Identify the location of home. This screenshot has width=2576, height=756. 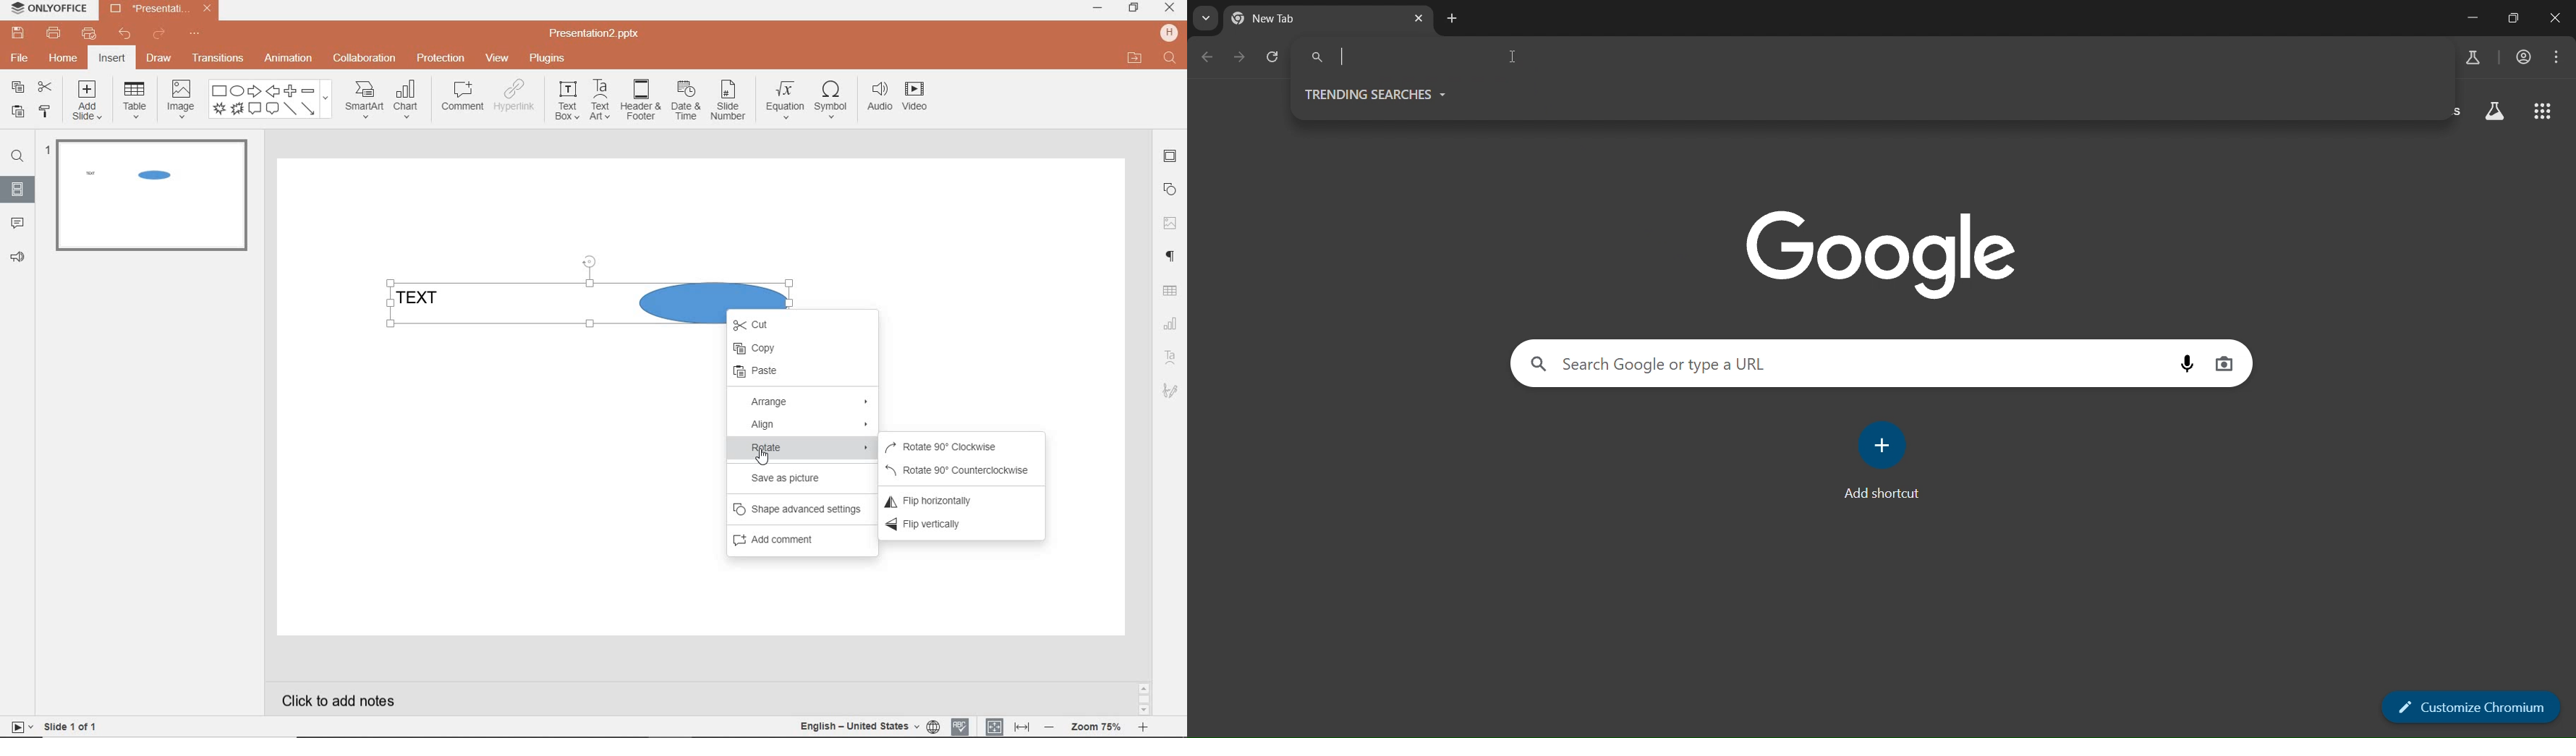
(64, 59).